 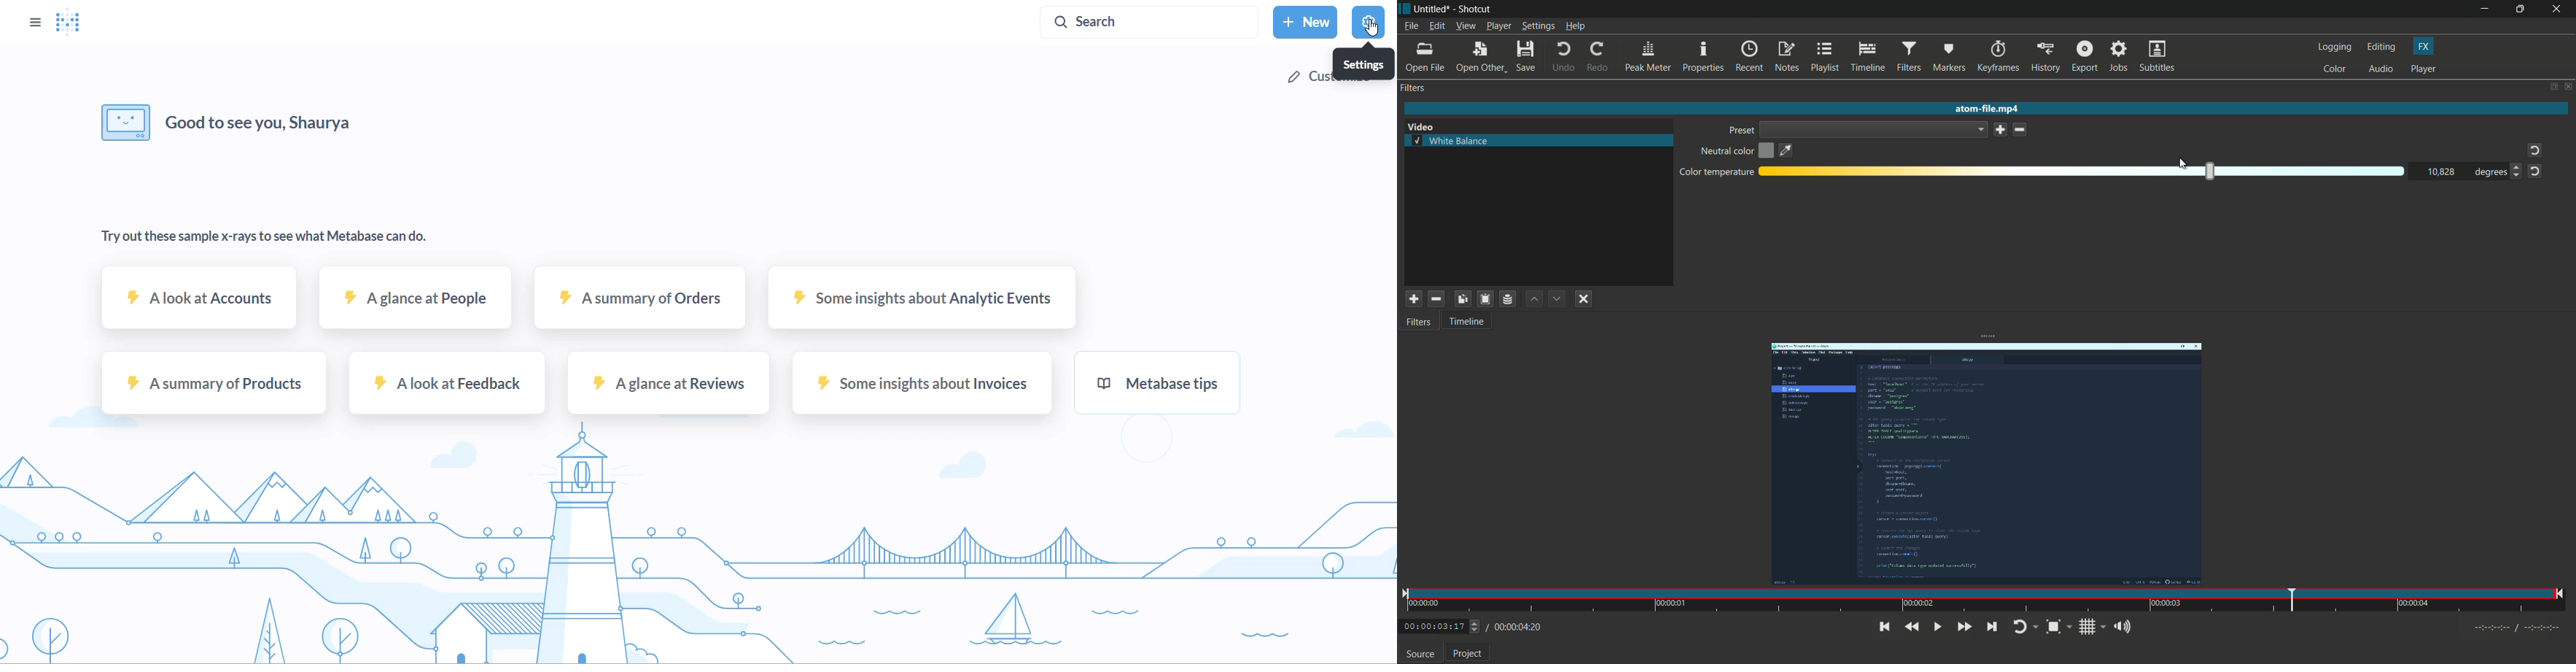 What do you see at coordinates (664, 388) in the screenshot?
I see `A glance at reviews` at bounding box center [664, 388].